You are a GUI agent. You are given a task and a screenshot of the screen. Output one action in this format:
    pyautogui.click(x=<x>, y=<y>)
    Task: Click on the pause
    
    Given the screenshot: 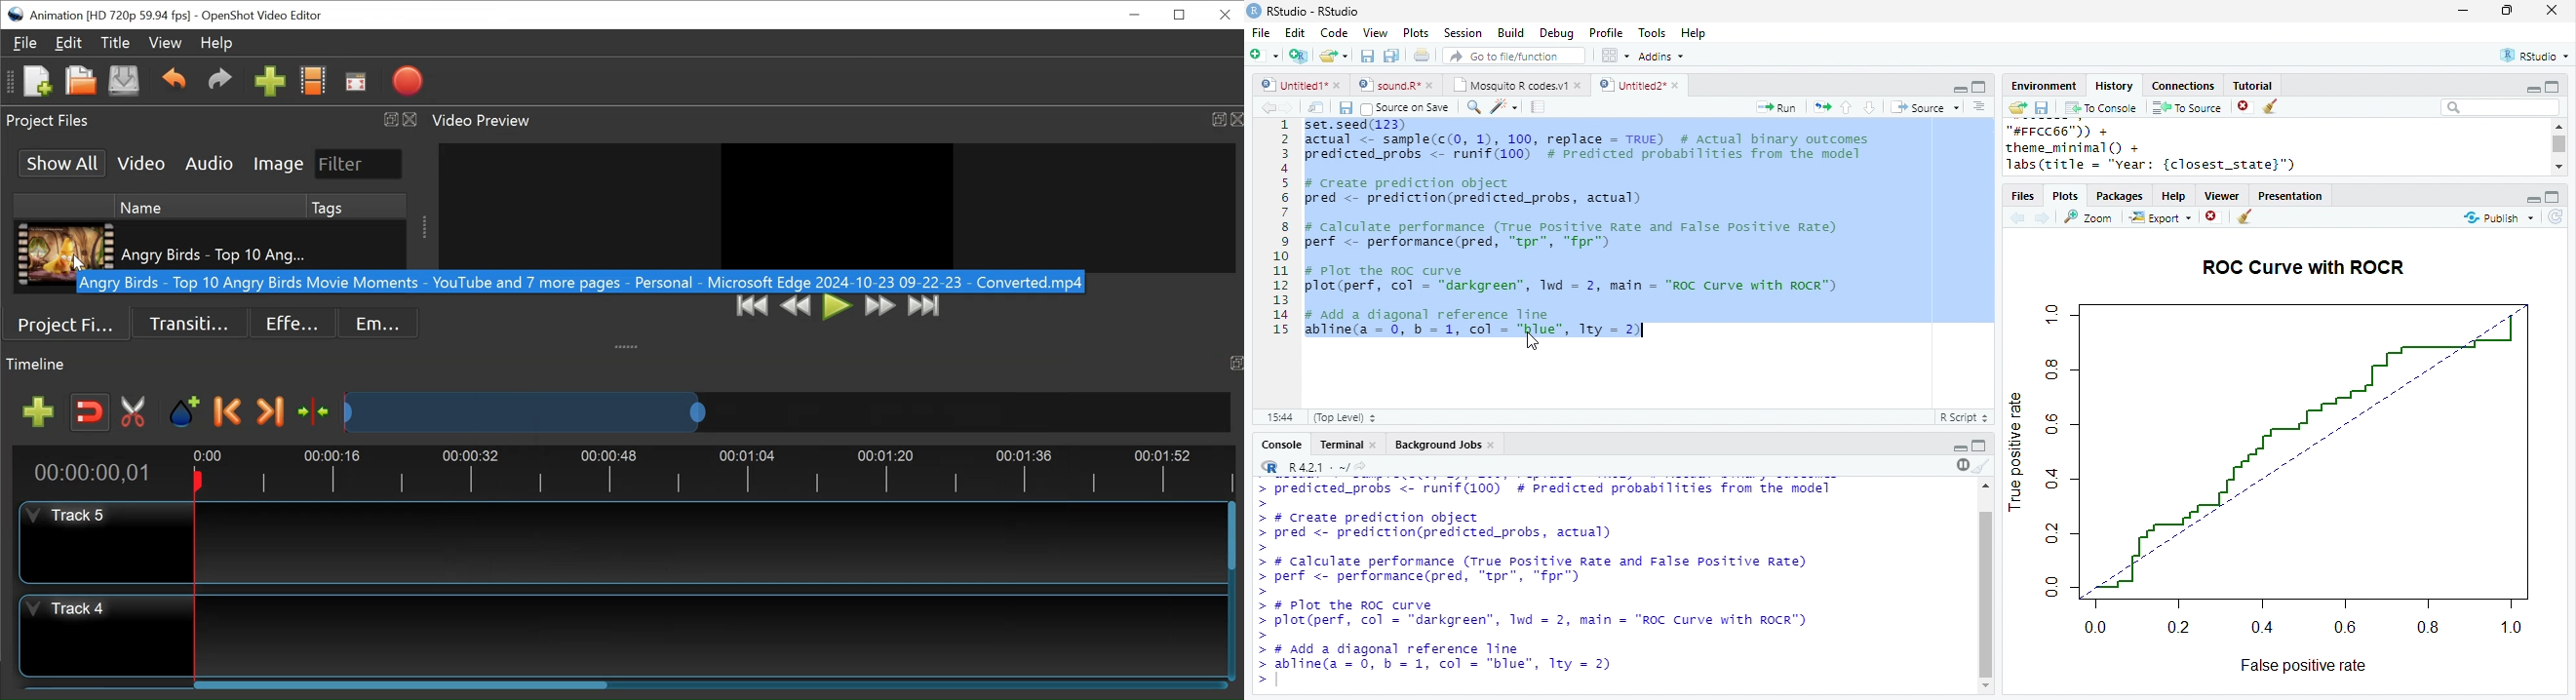 What is the action you would take?
    pyautogui.click(x=1961, y=465)
    